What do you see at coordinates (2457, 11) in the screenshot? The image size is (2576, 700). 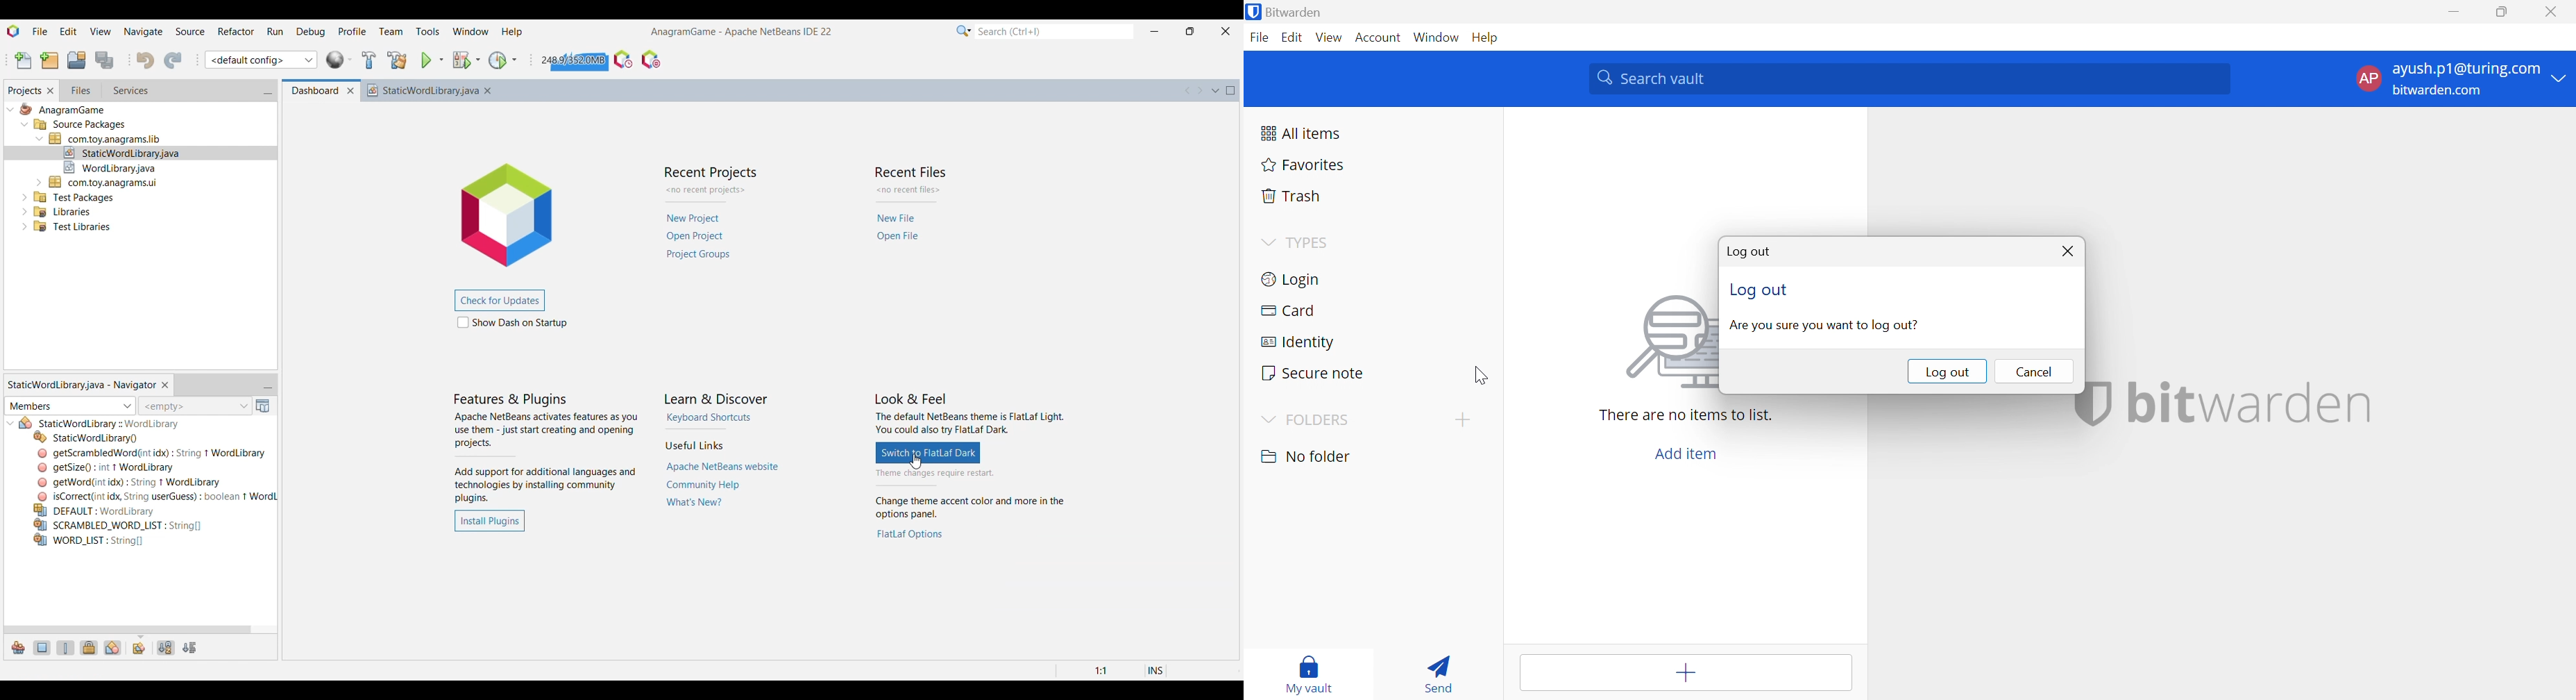 I see `Minimize` at bounding box center [2457, 11].